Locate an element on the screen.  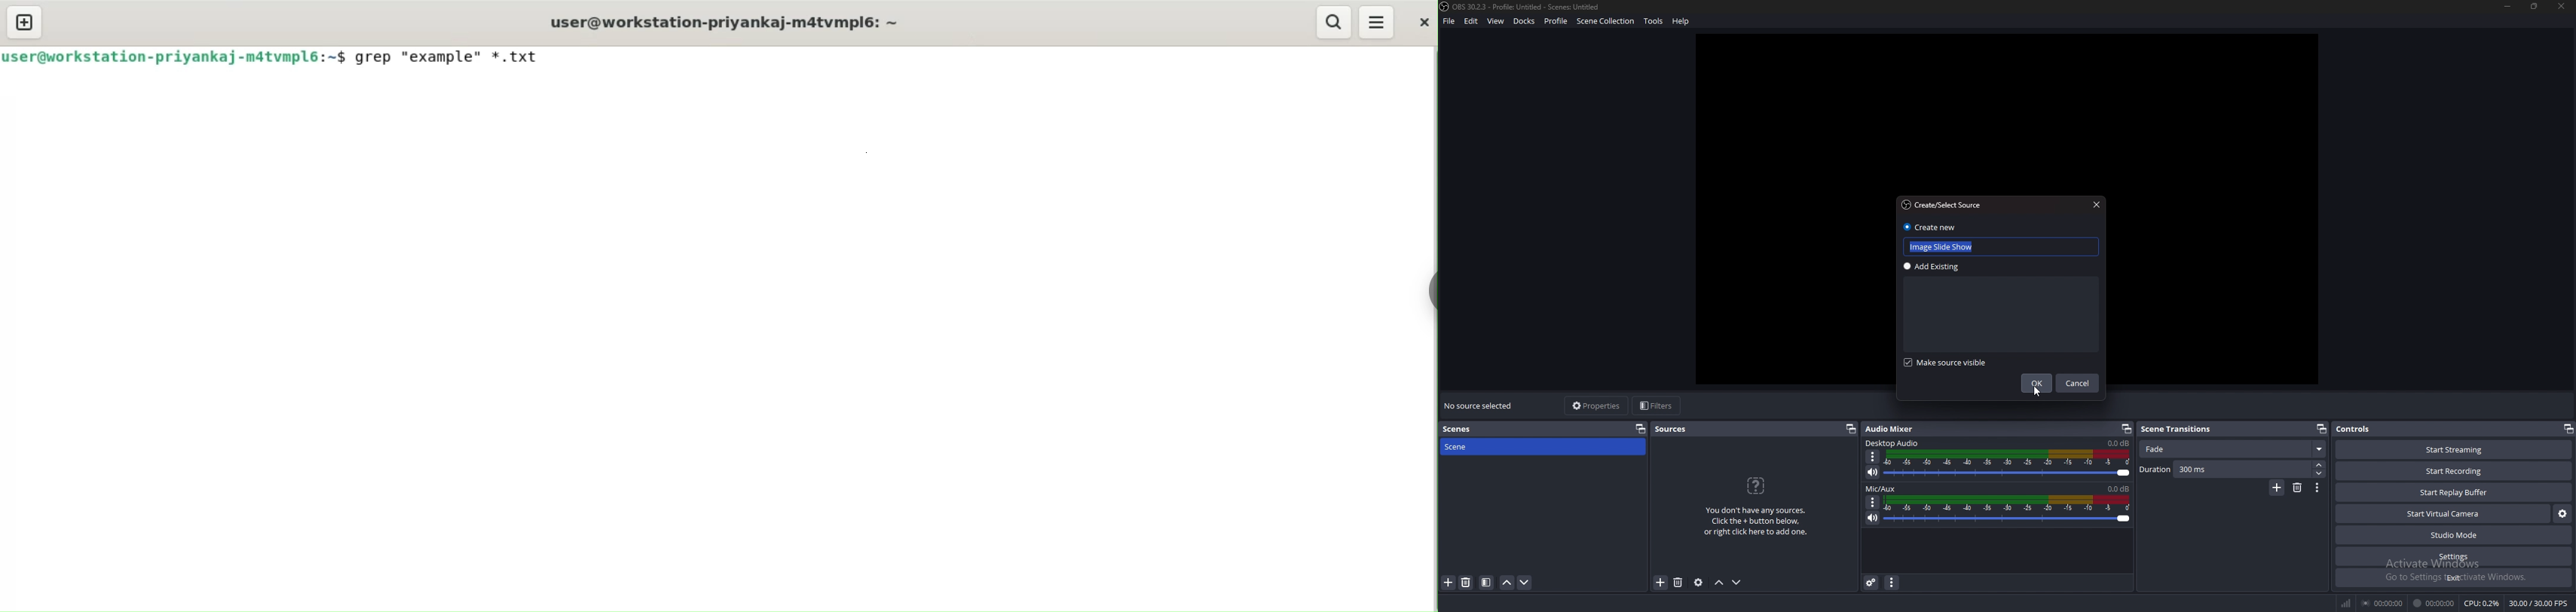
streaming time is located at coordinates (2383, 603).